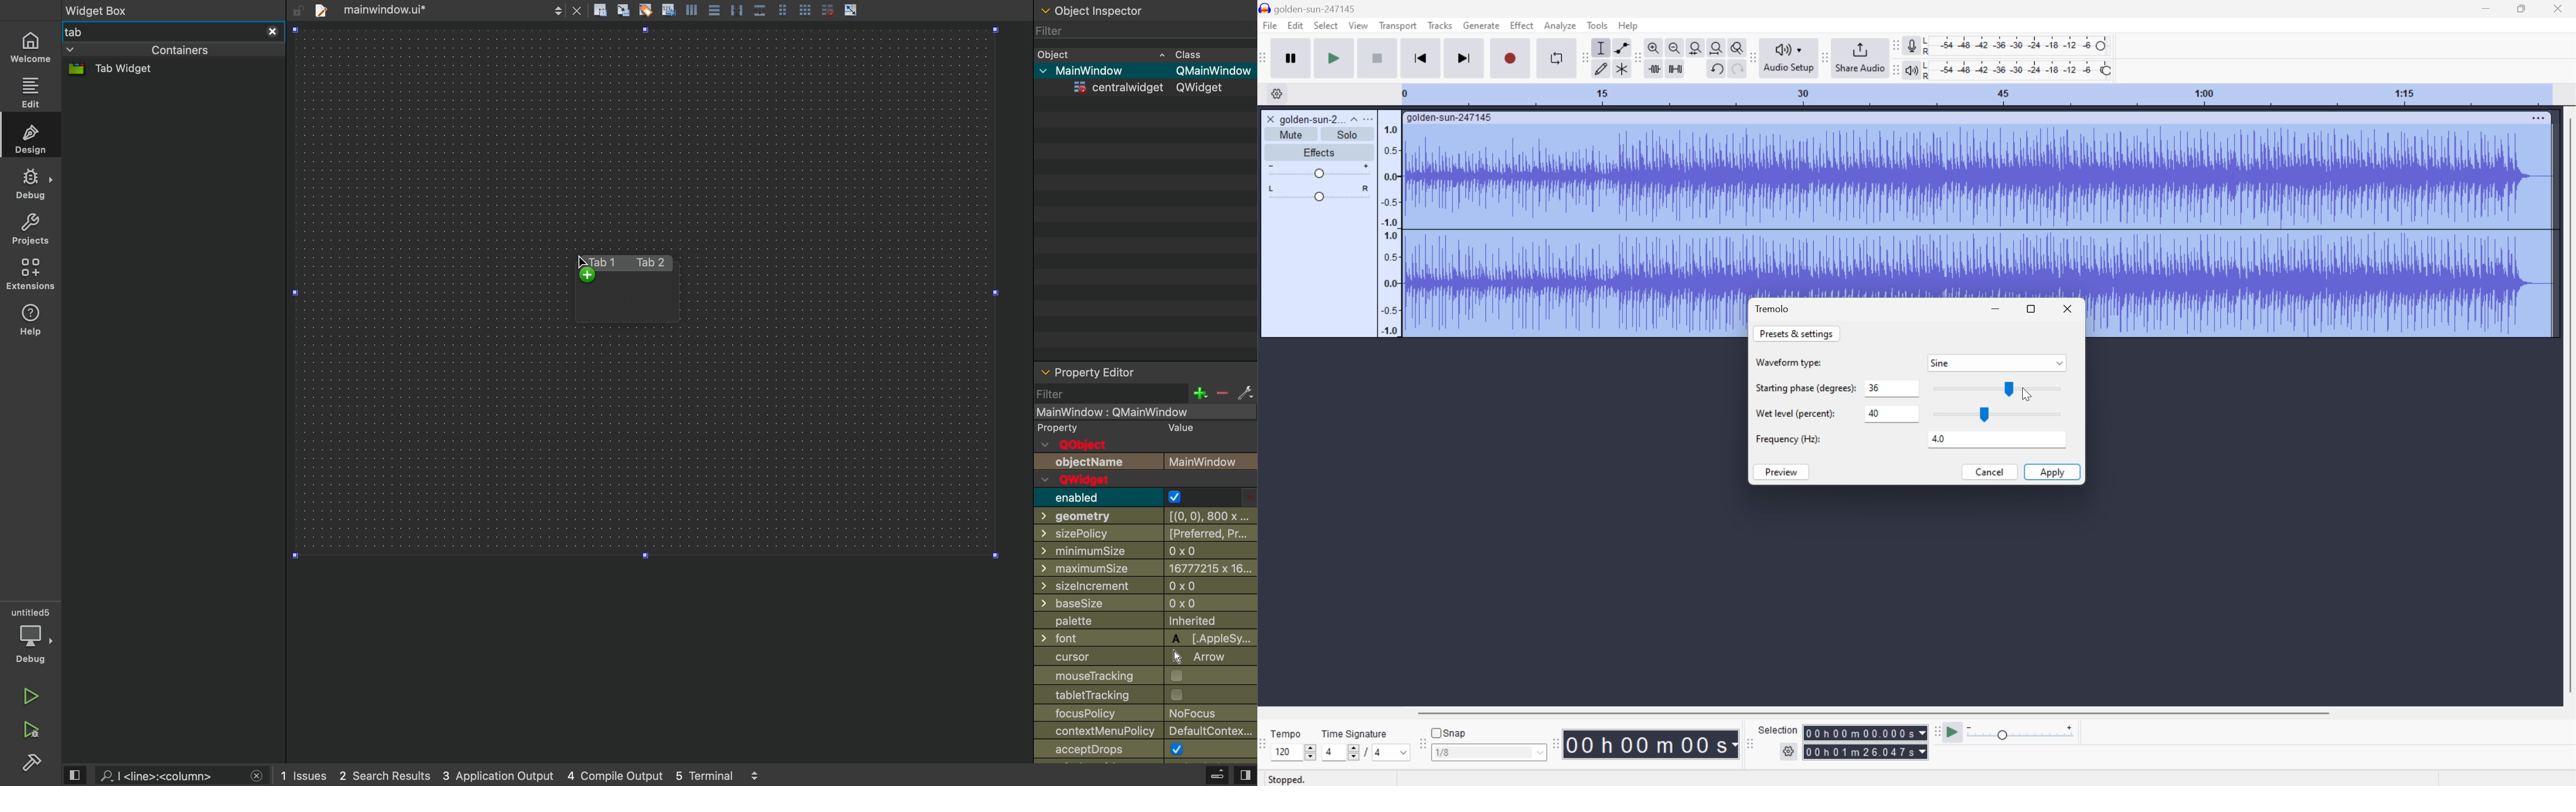 This screenshot has width=2576, height=812. What do you see at coordinates (1936, 730) in the screenshot?
I see `Audacity play at speed toolbar` at bounding box center [1936, 730].